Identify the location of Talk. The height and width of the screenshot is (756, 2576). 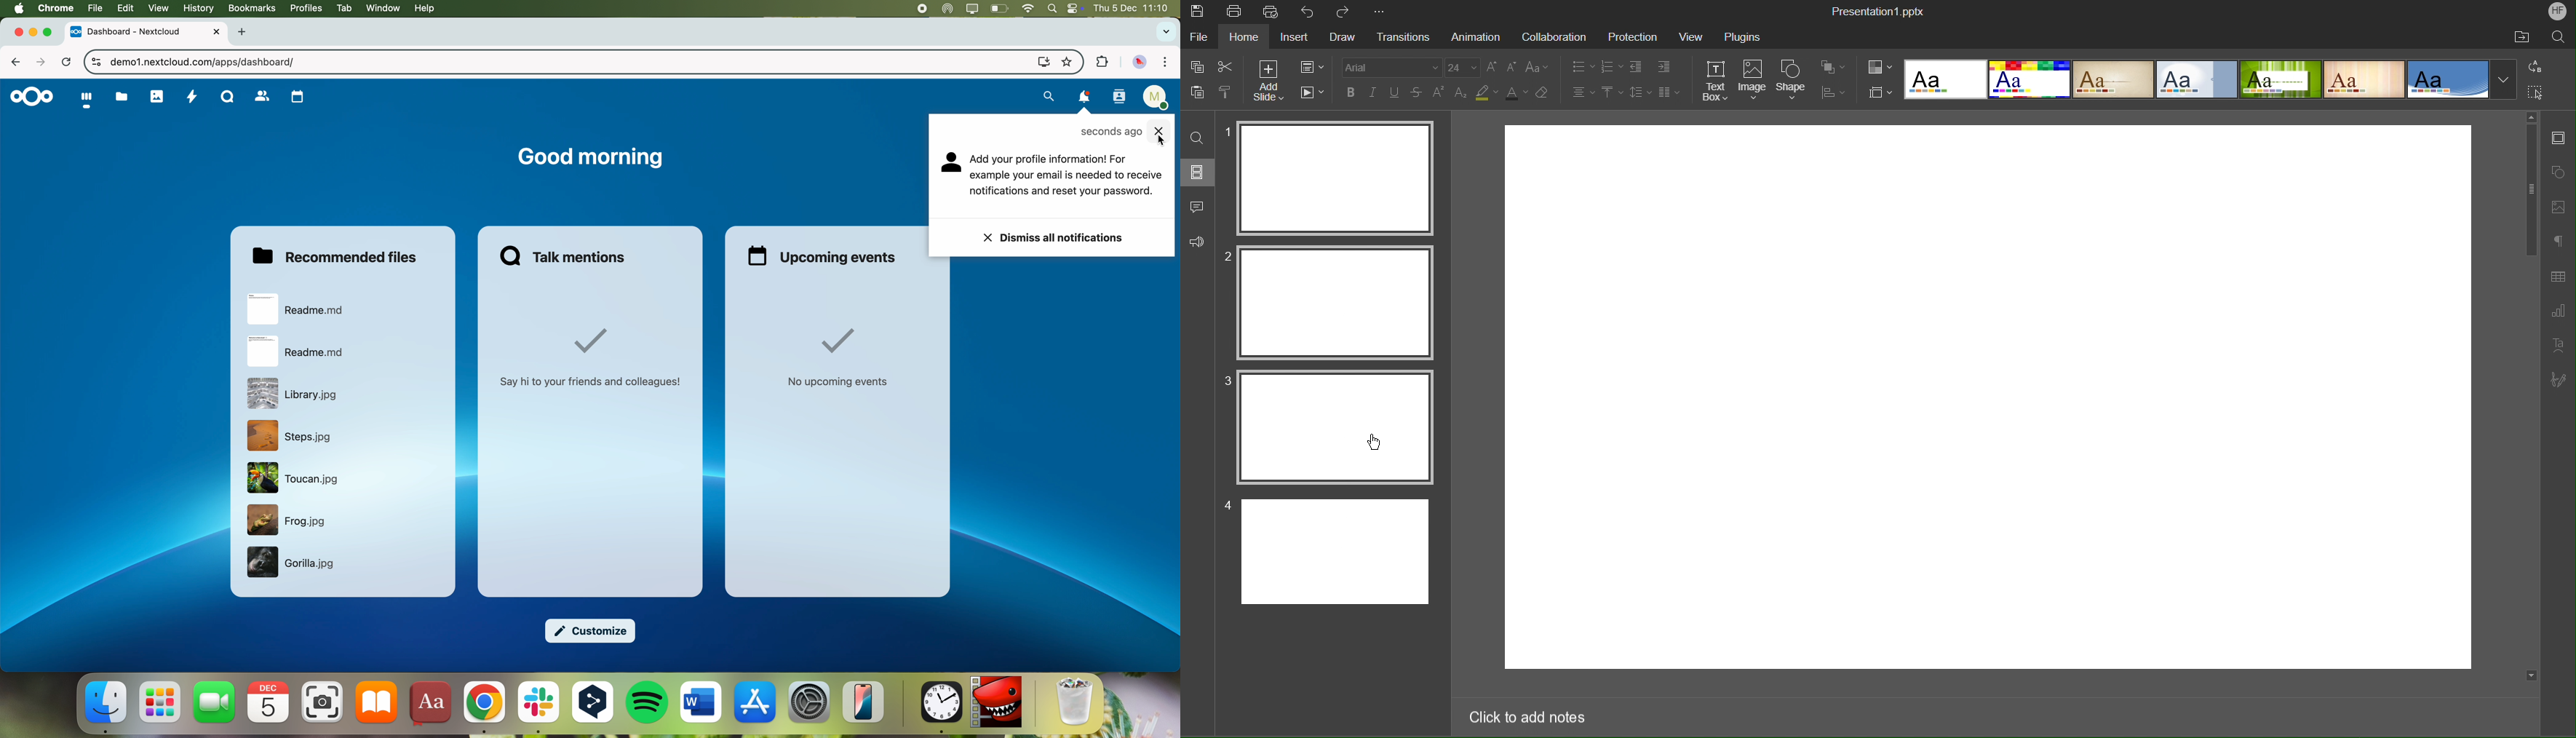
(228, 96).